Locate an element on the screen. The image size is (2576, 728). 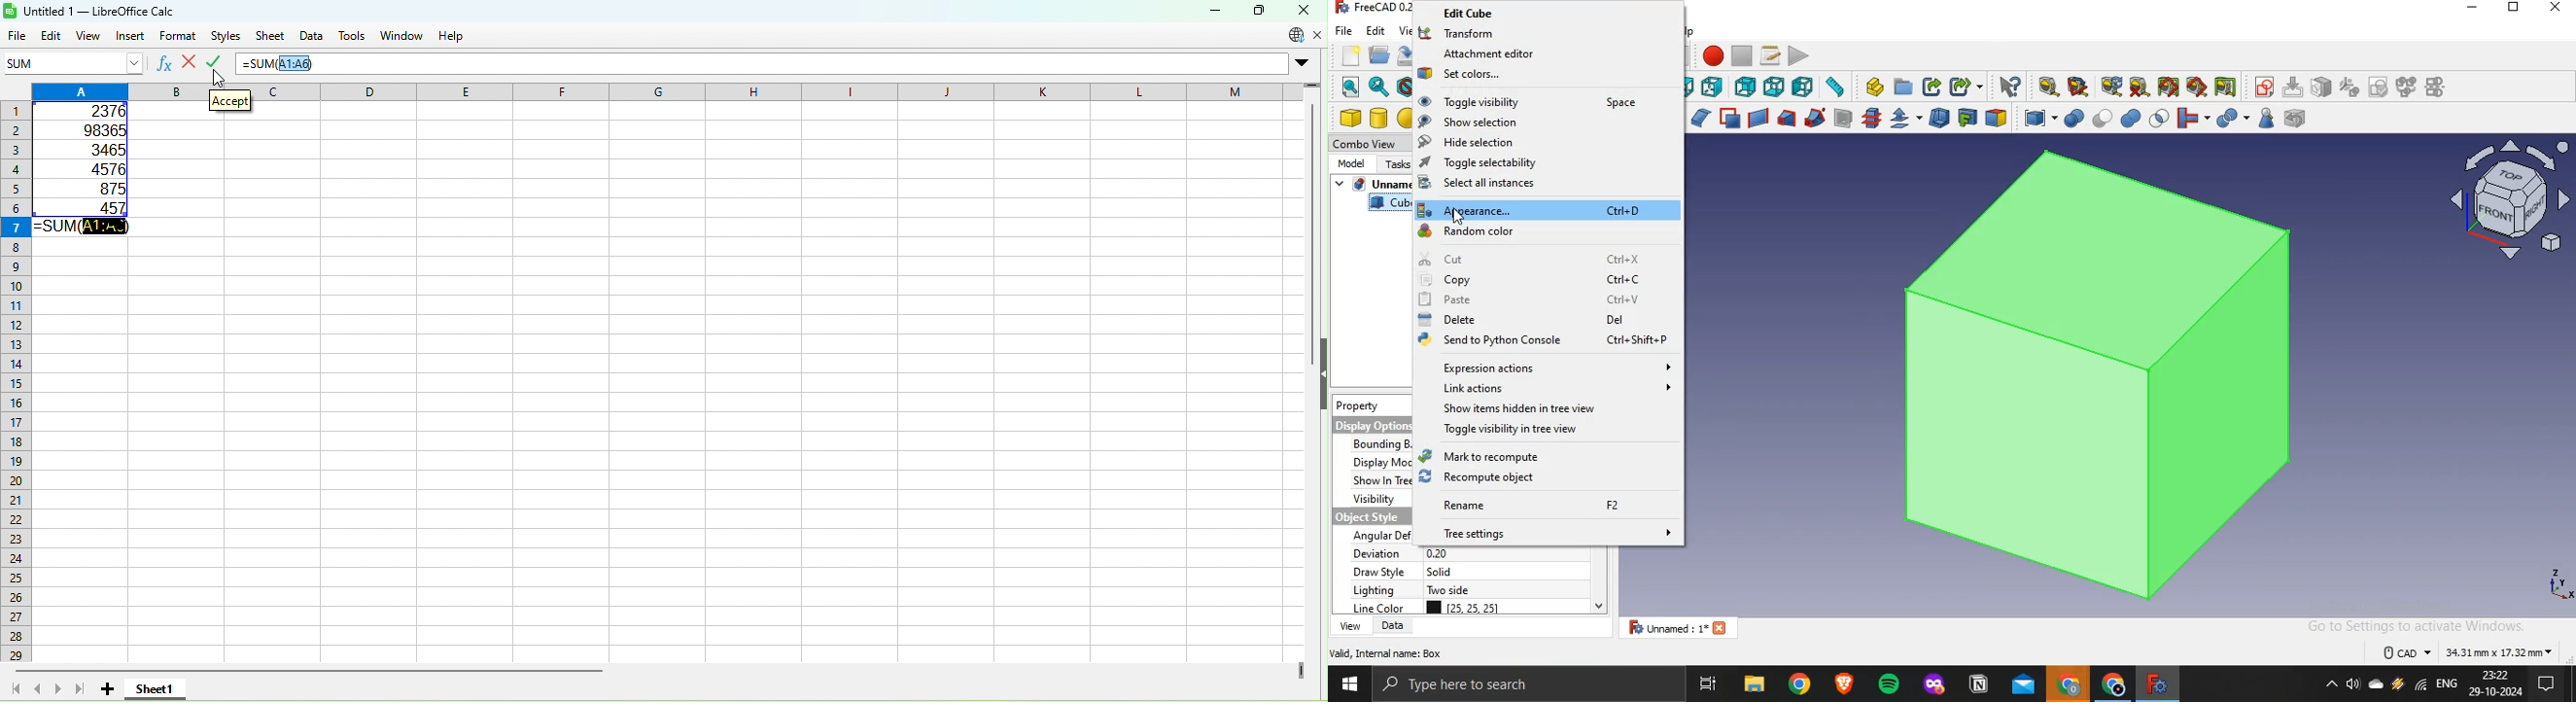
rear is located at coordinates (1746, 85).